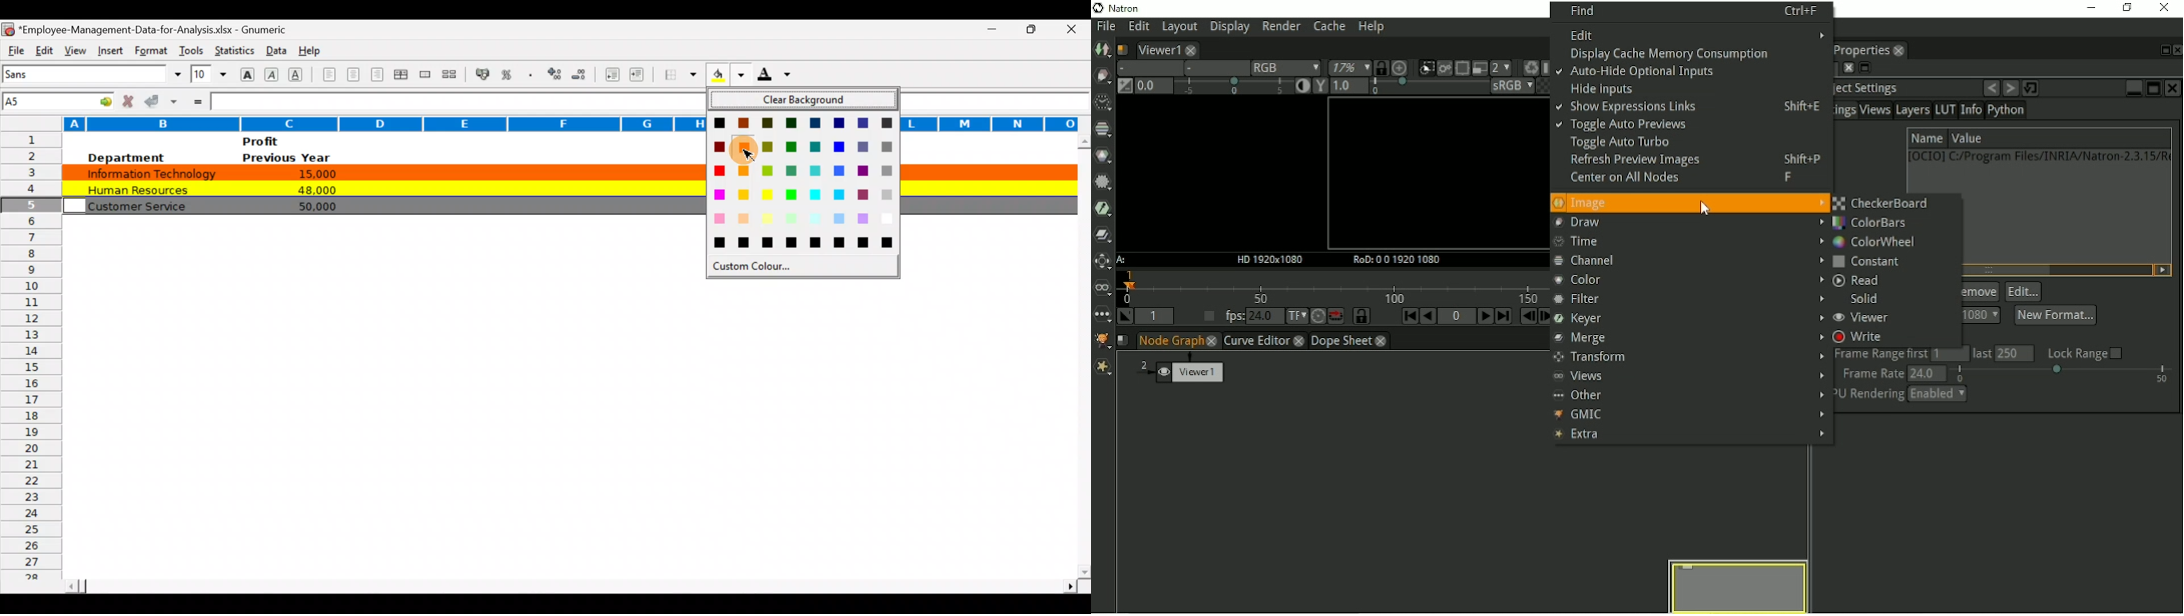 Image resolution: width=2184 pixels, height=616 pixels. What do you see at coordinates (1686, 318) in the screenshot?
I see `Keyer` at bounding box center [1686, 318].